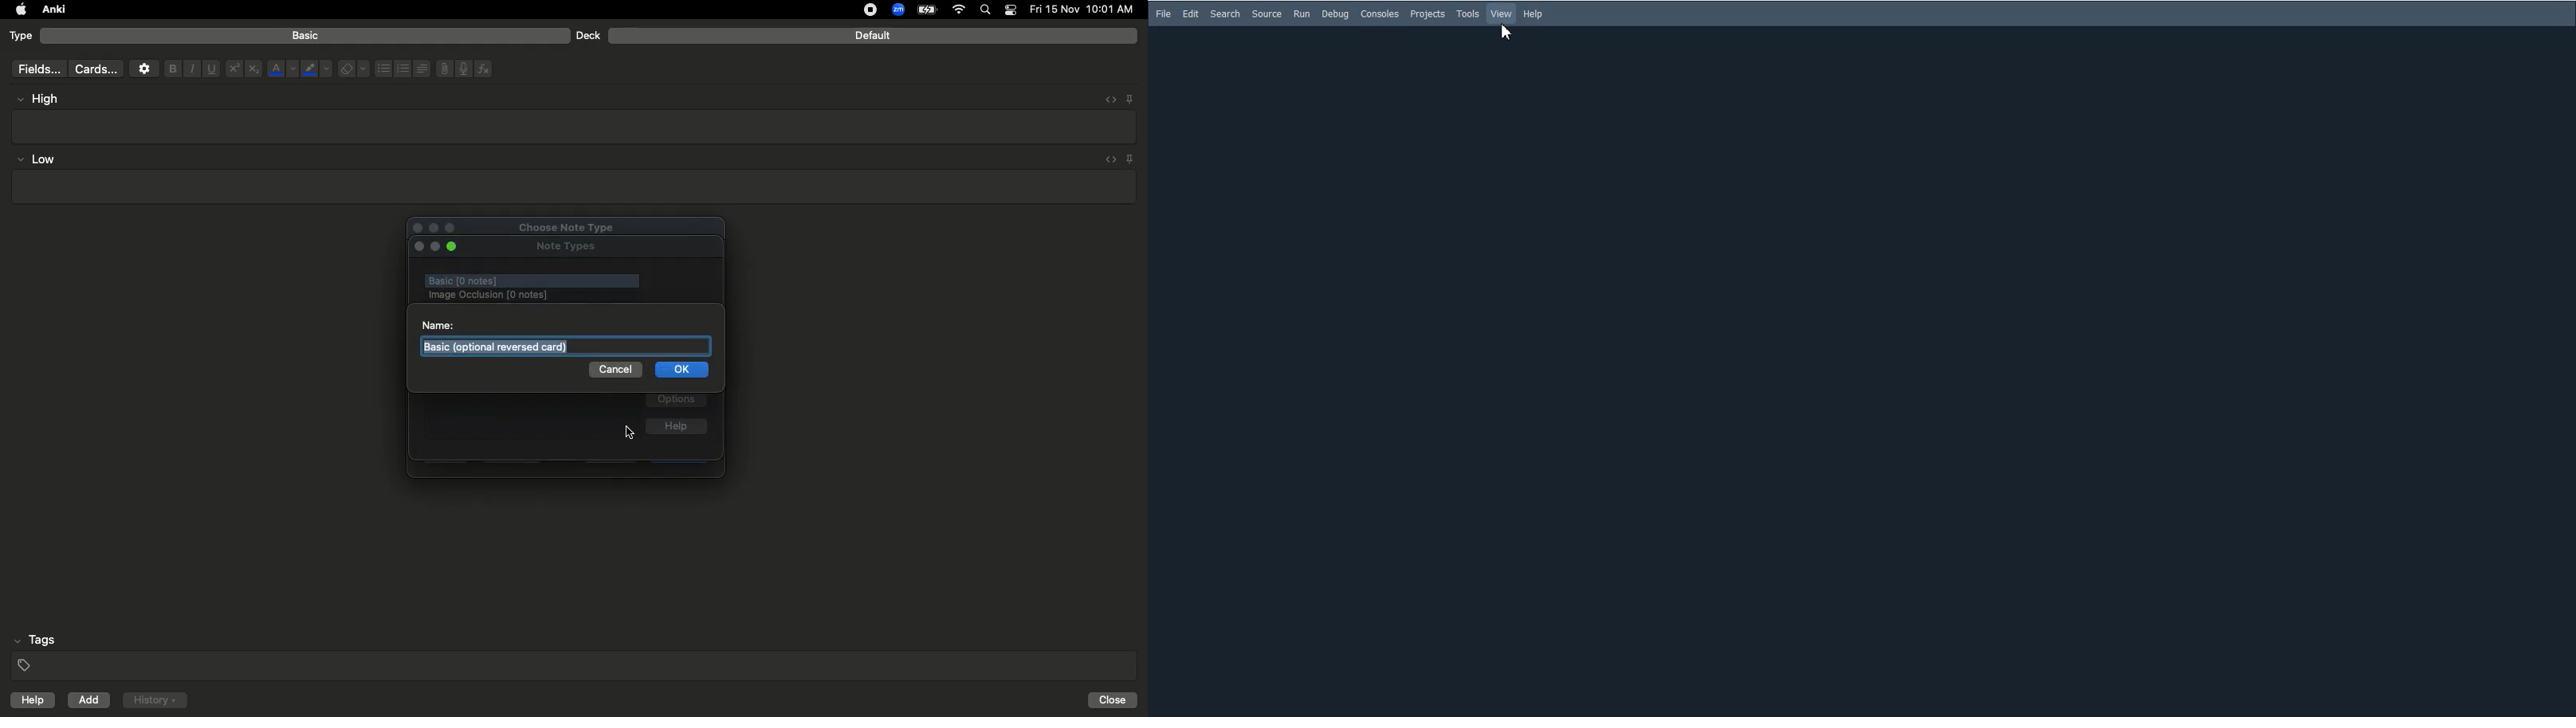 The width and height of the screenshot is (2576, 728). What do you see at coordinates (435, 248) in the screenshot?
I see `minimize` at bounding box center [435, 248].